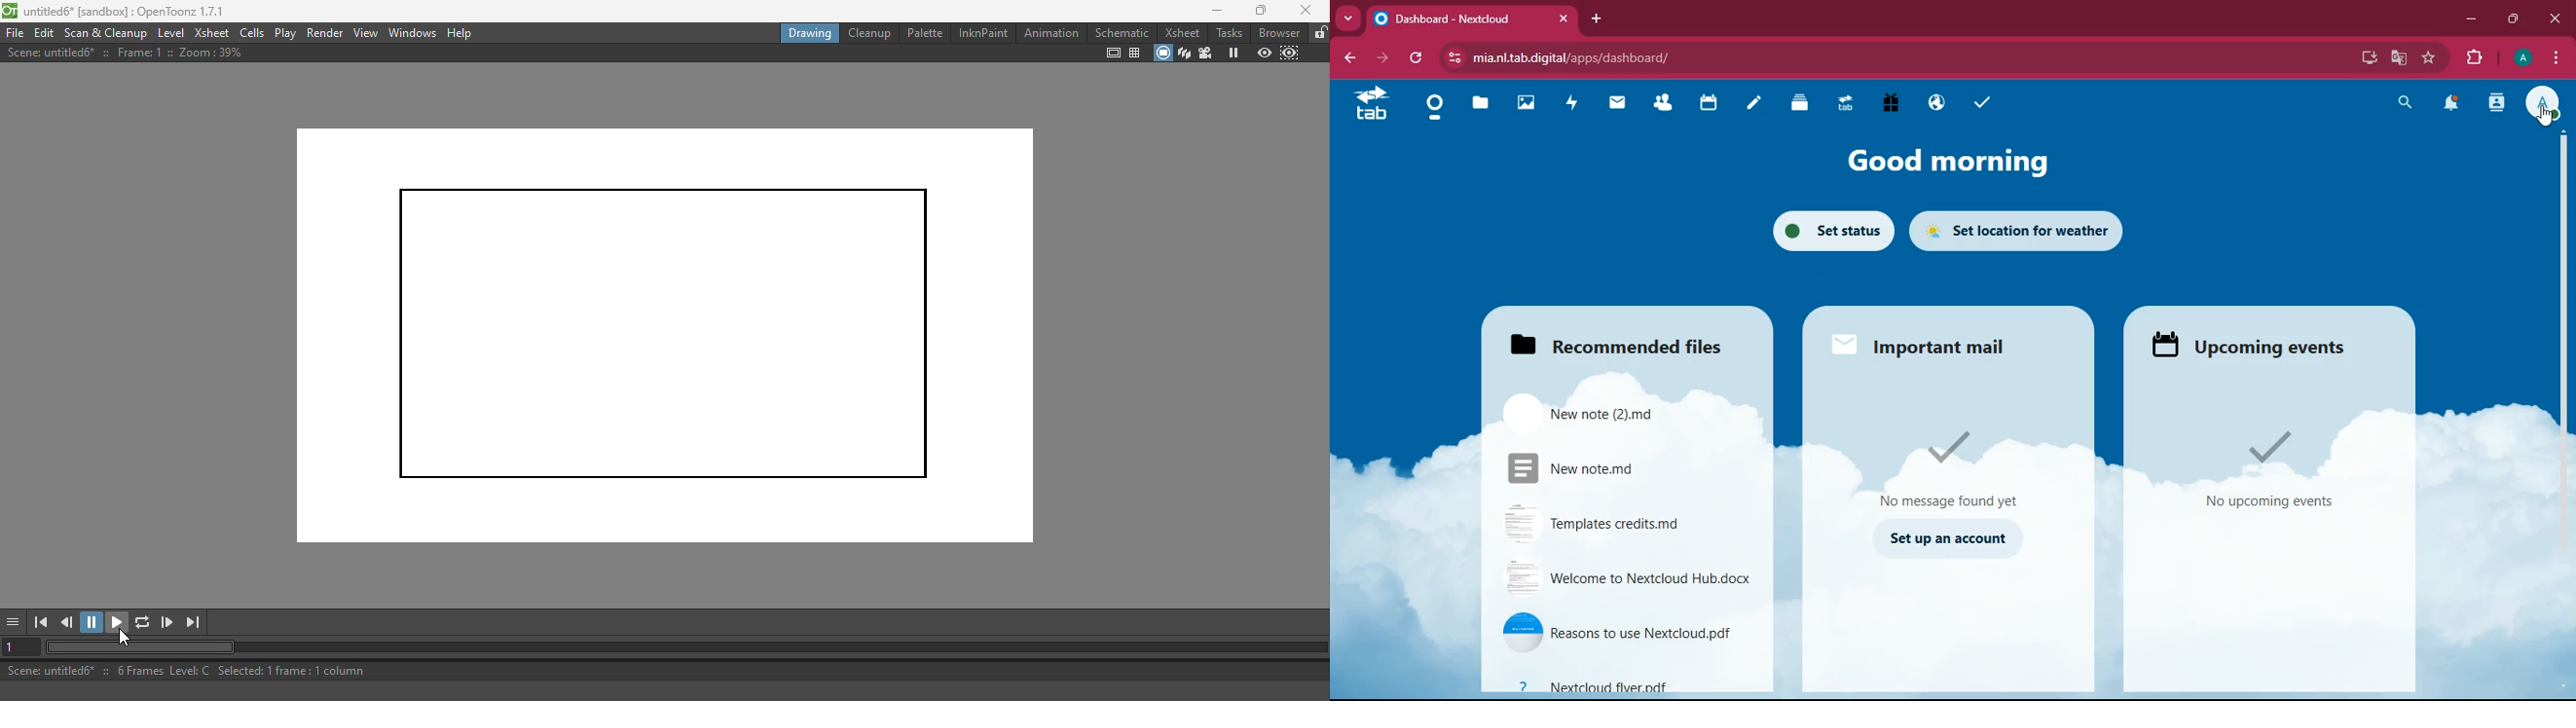 This screenshot has height=728, width=2576. Describe the element at coordinates (1207, 11) in the screenshot. I see `Minimize` at that location.